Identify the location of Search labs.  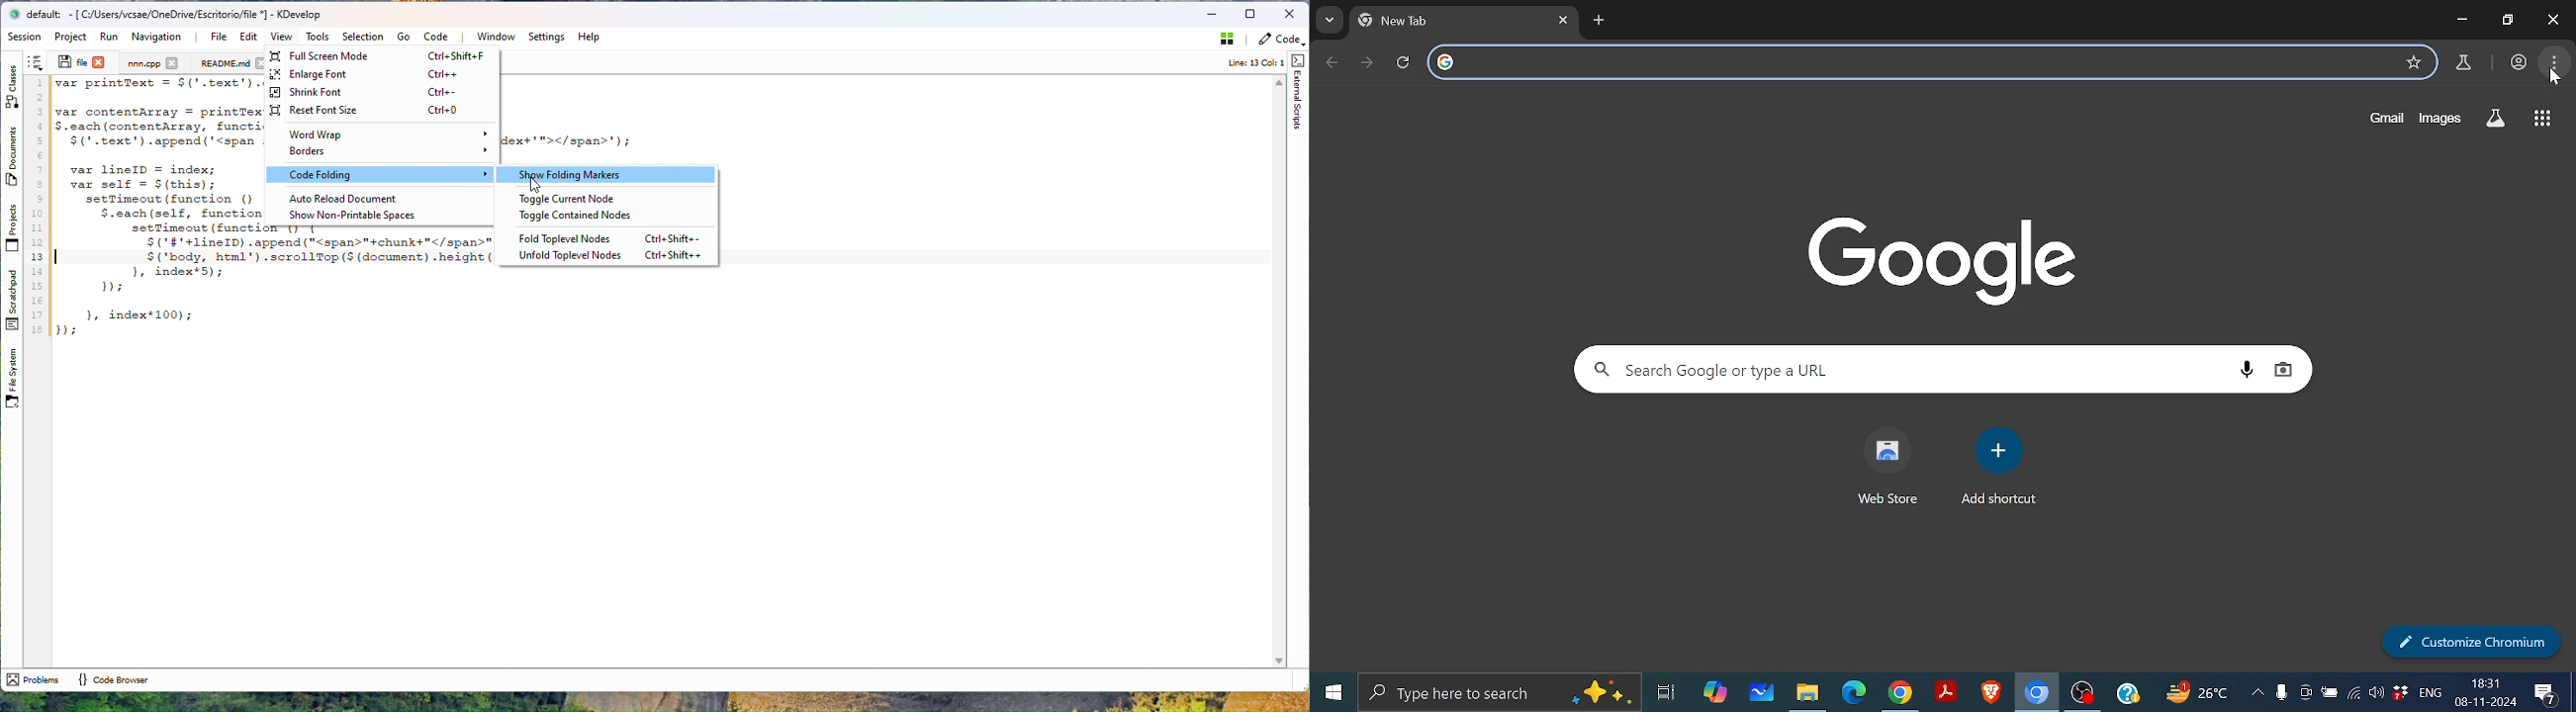
(2495, 119).